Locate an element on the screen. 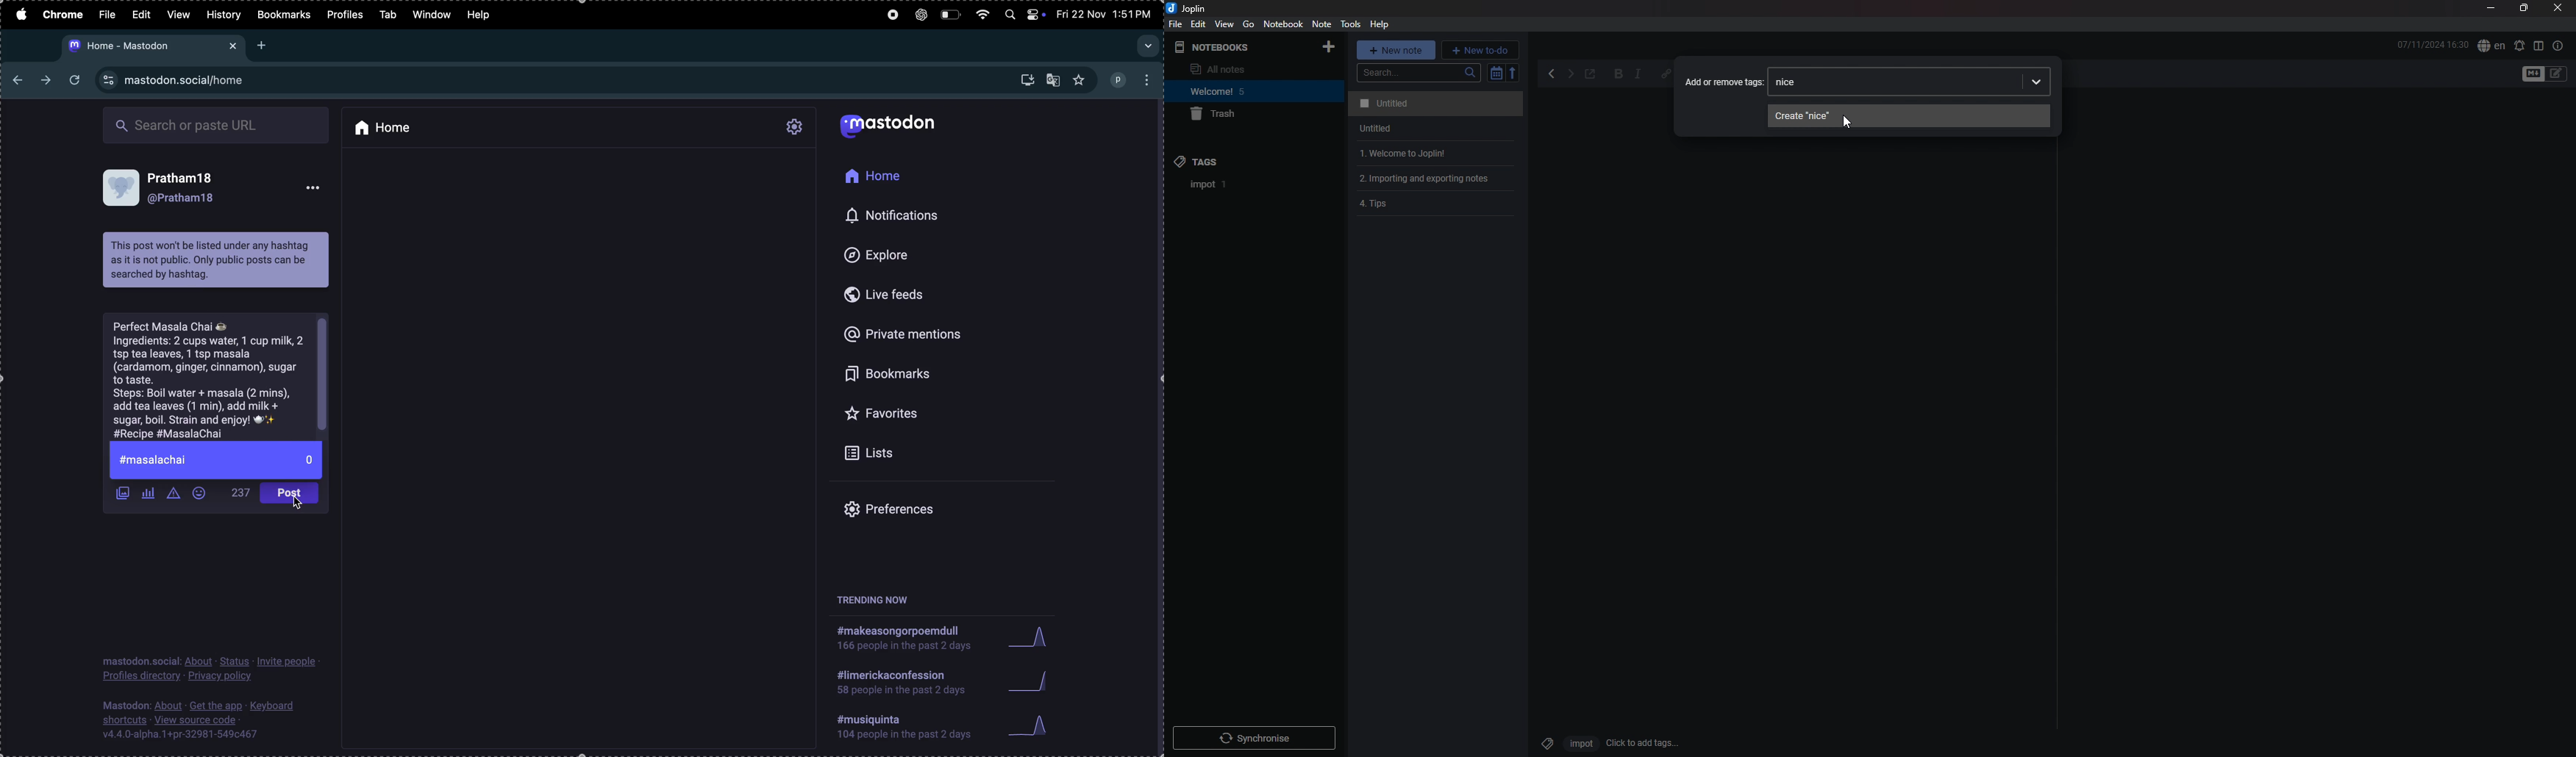 The image size is (2576, 784). add image is located at coordinates (120, 492).